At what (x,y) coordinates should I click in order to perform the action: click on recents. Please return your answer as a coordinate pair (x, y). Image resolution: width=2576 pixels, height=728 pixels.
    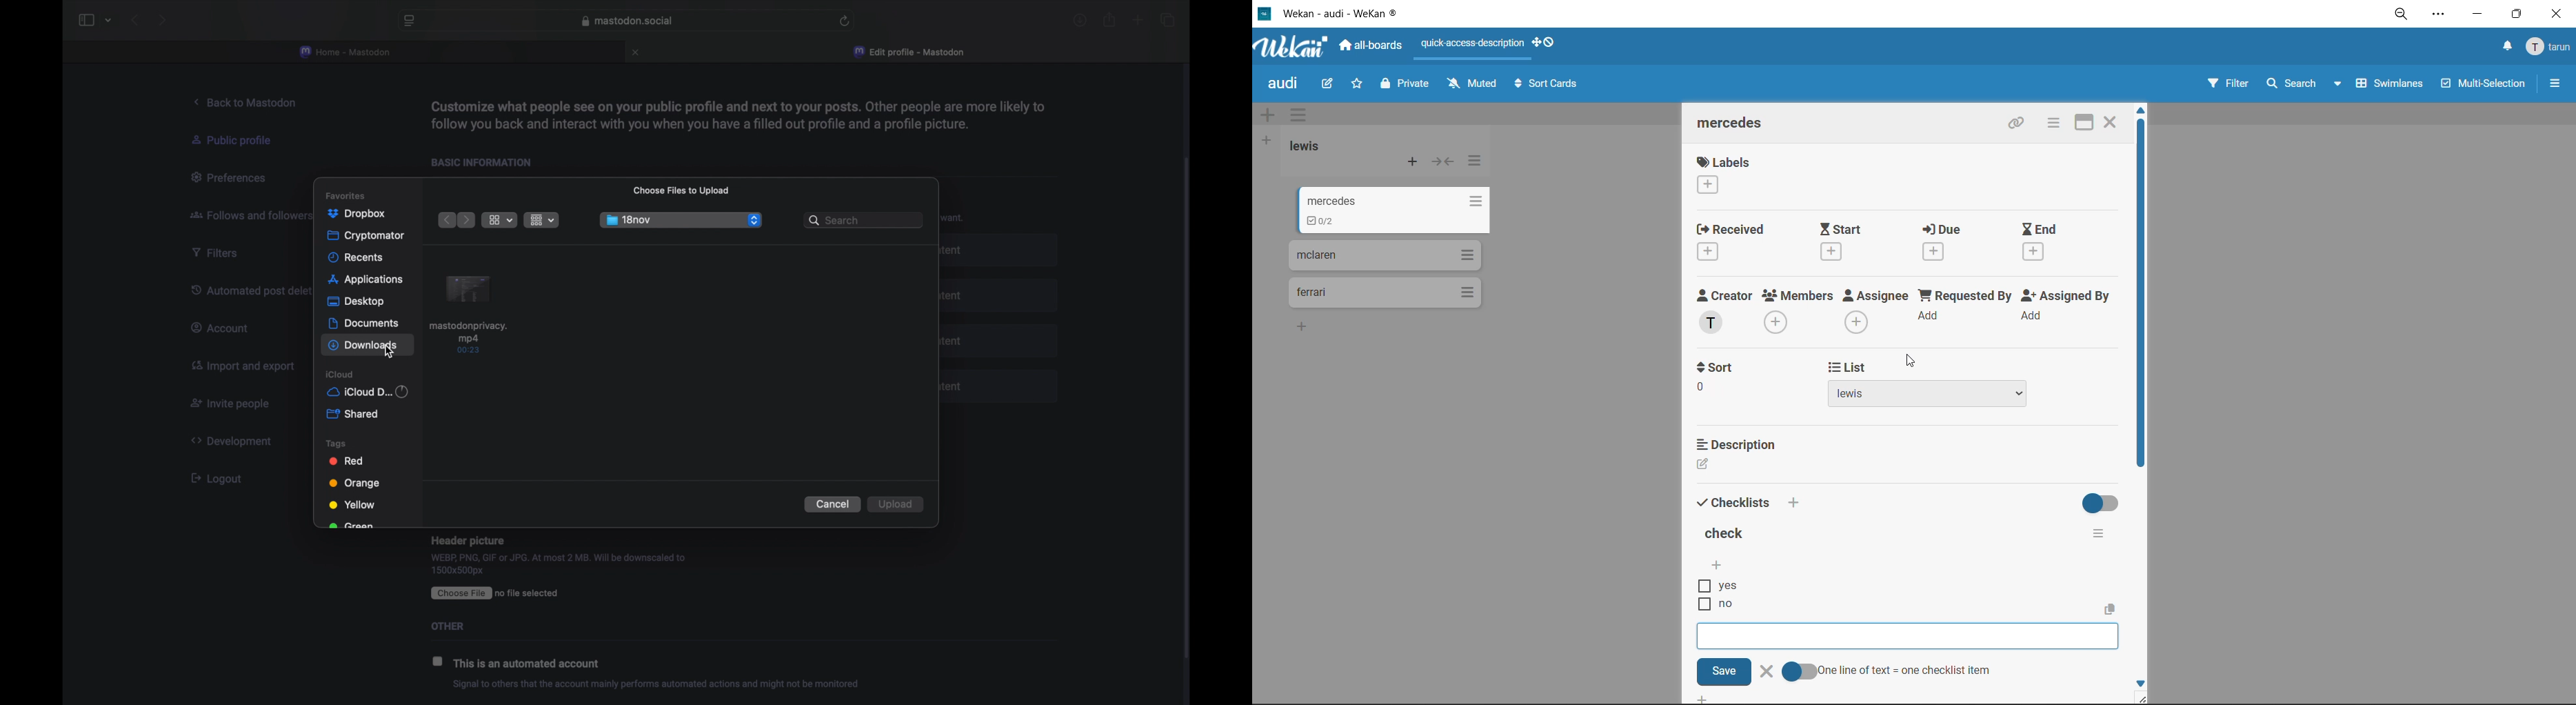
    Looking at the image, I should click on (356, 257).